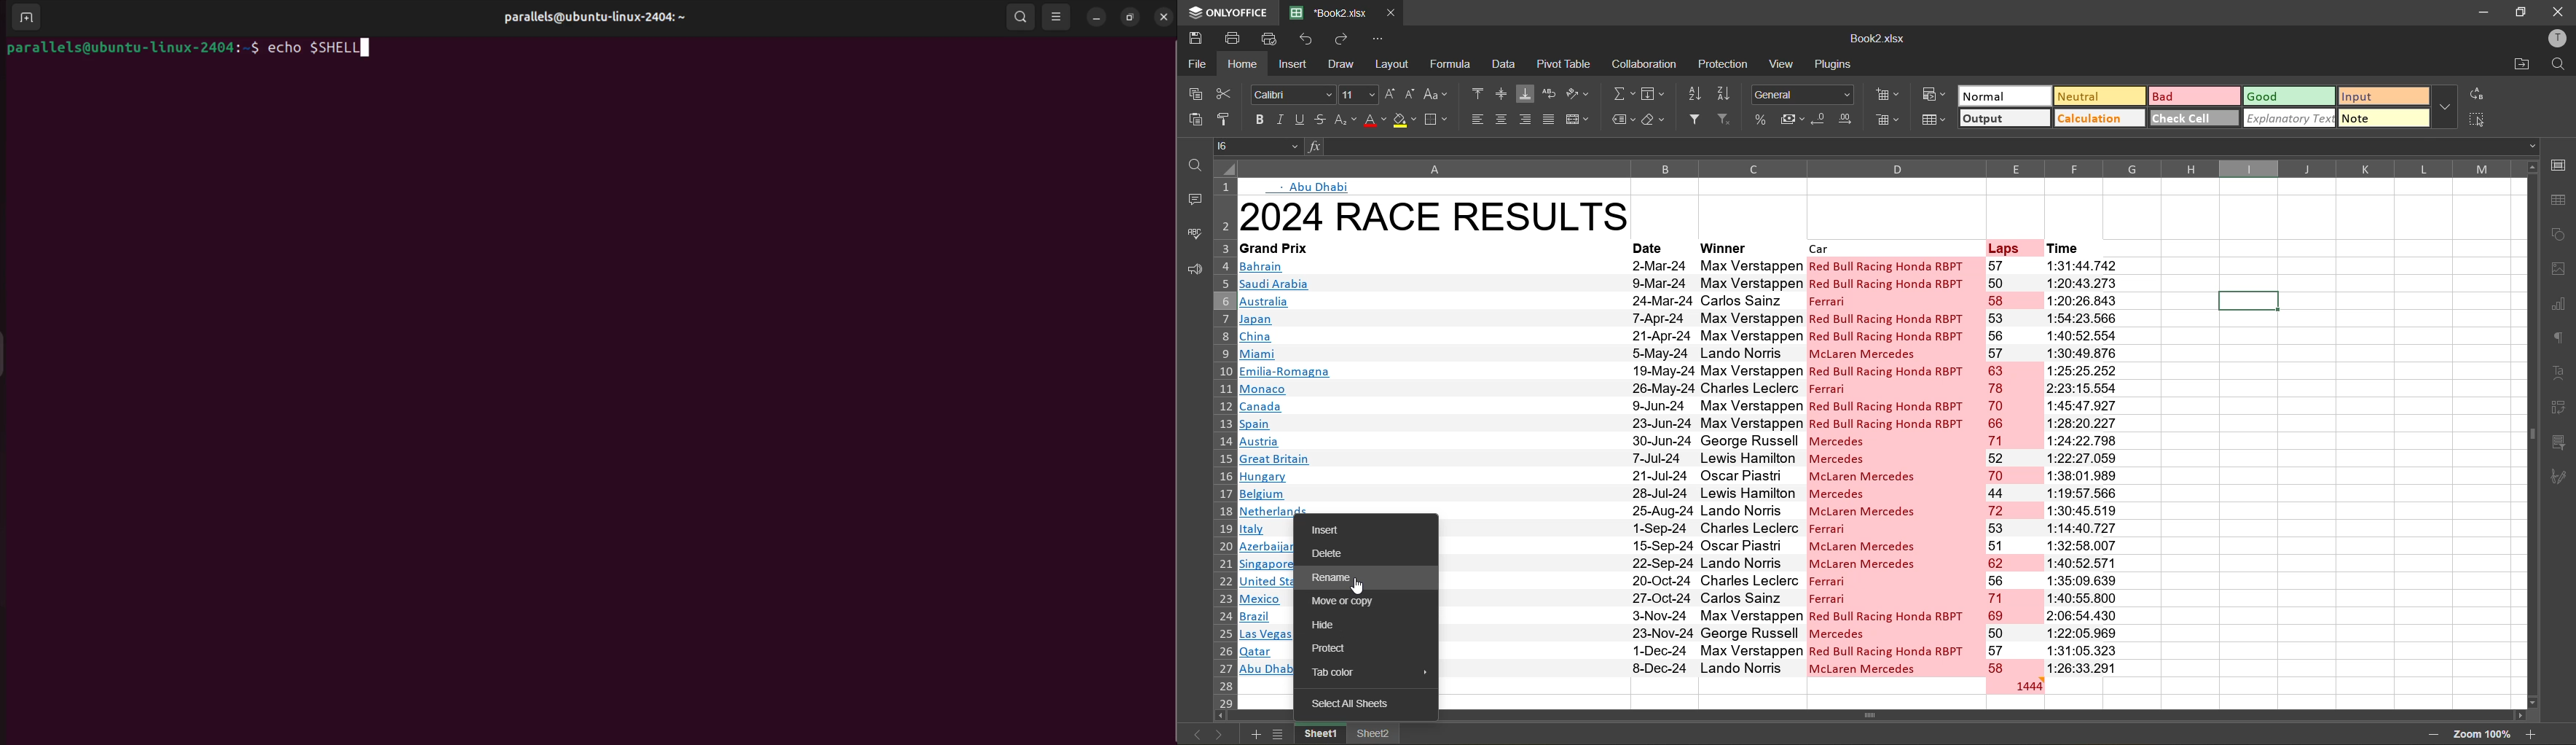  I want to click on align top, so click(1480, 95).